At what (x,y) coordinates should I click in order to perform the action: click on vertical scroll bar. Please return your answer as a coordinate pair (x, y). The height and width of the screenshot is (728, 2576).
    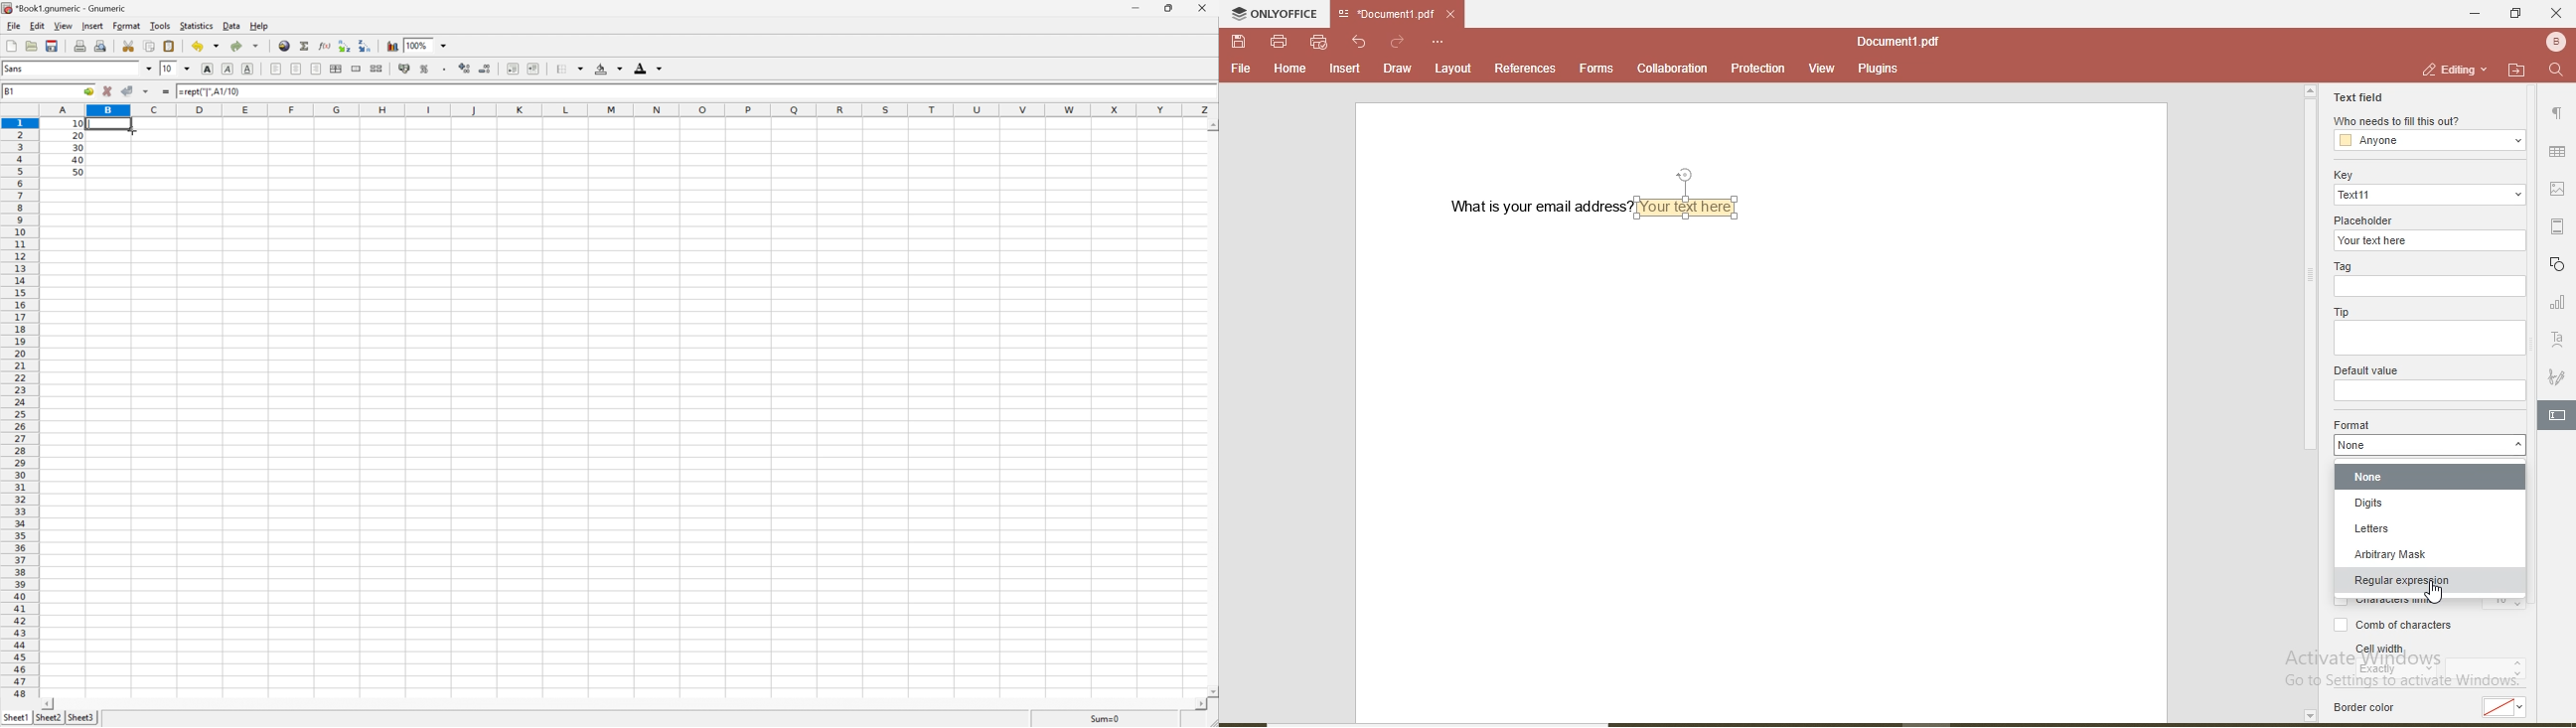
    Looking at the image, I should click on (2308, 278).